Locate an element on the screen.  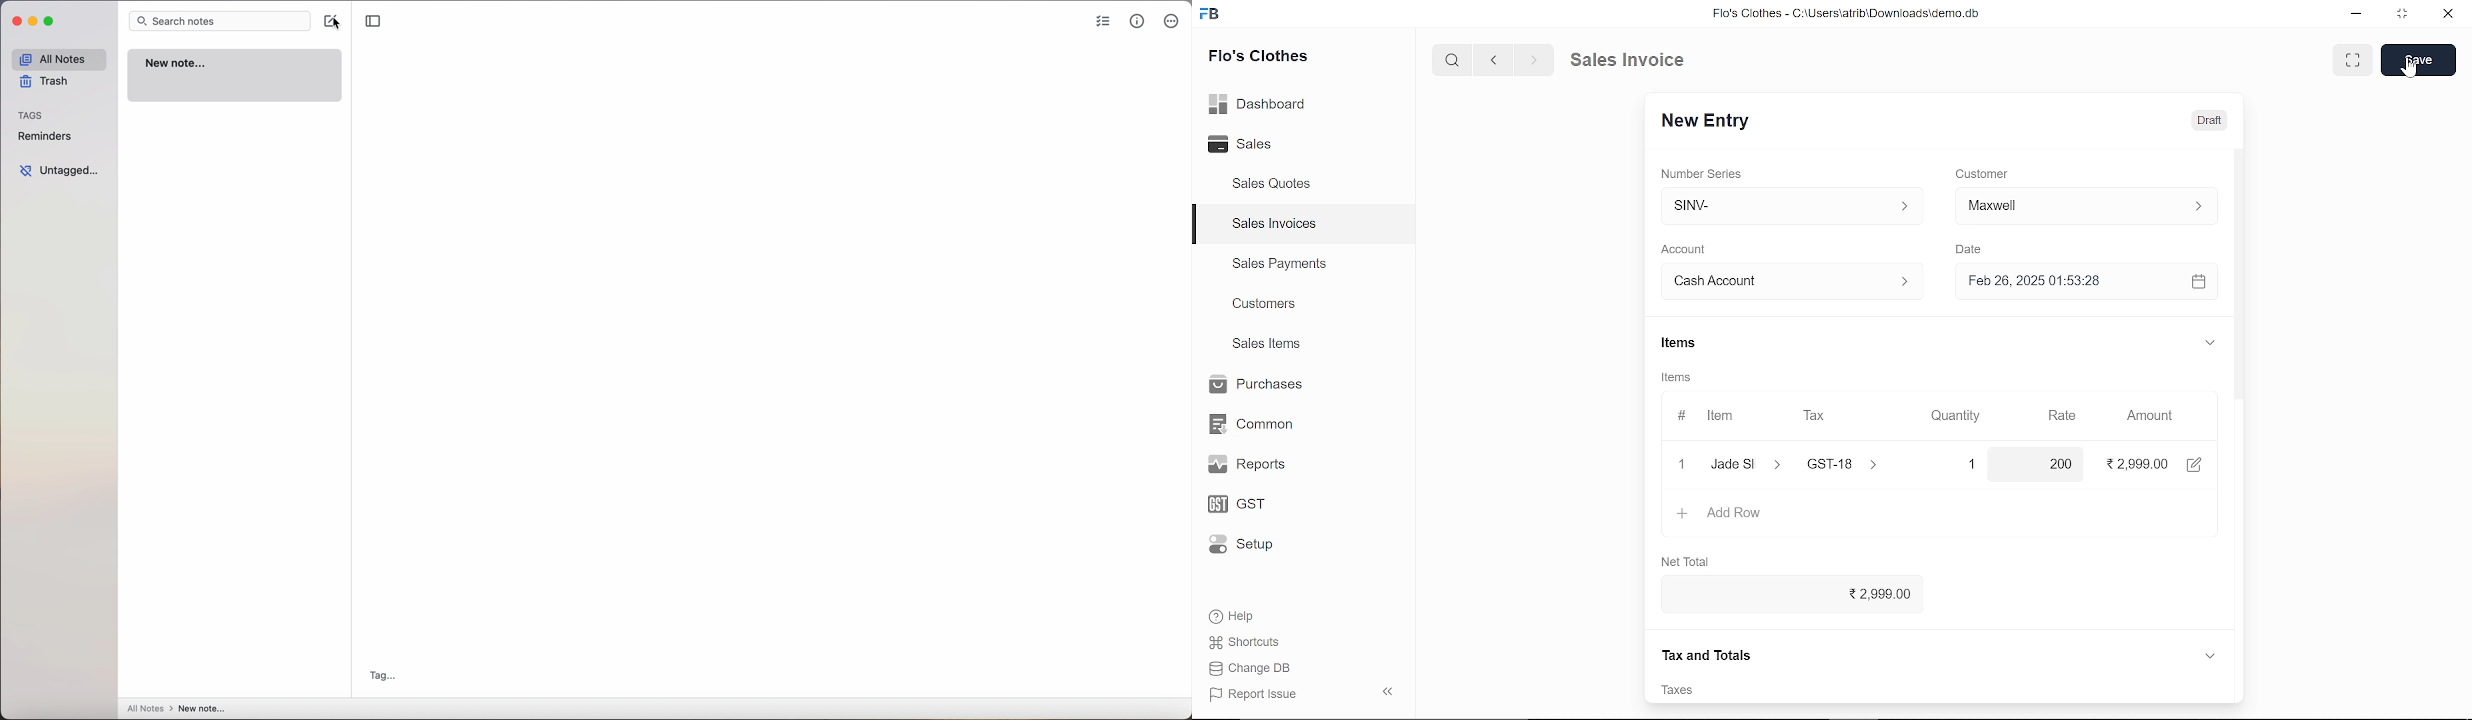
Sales Invoices is located at coordinates (1281, 226).